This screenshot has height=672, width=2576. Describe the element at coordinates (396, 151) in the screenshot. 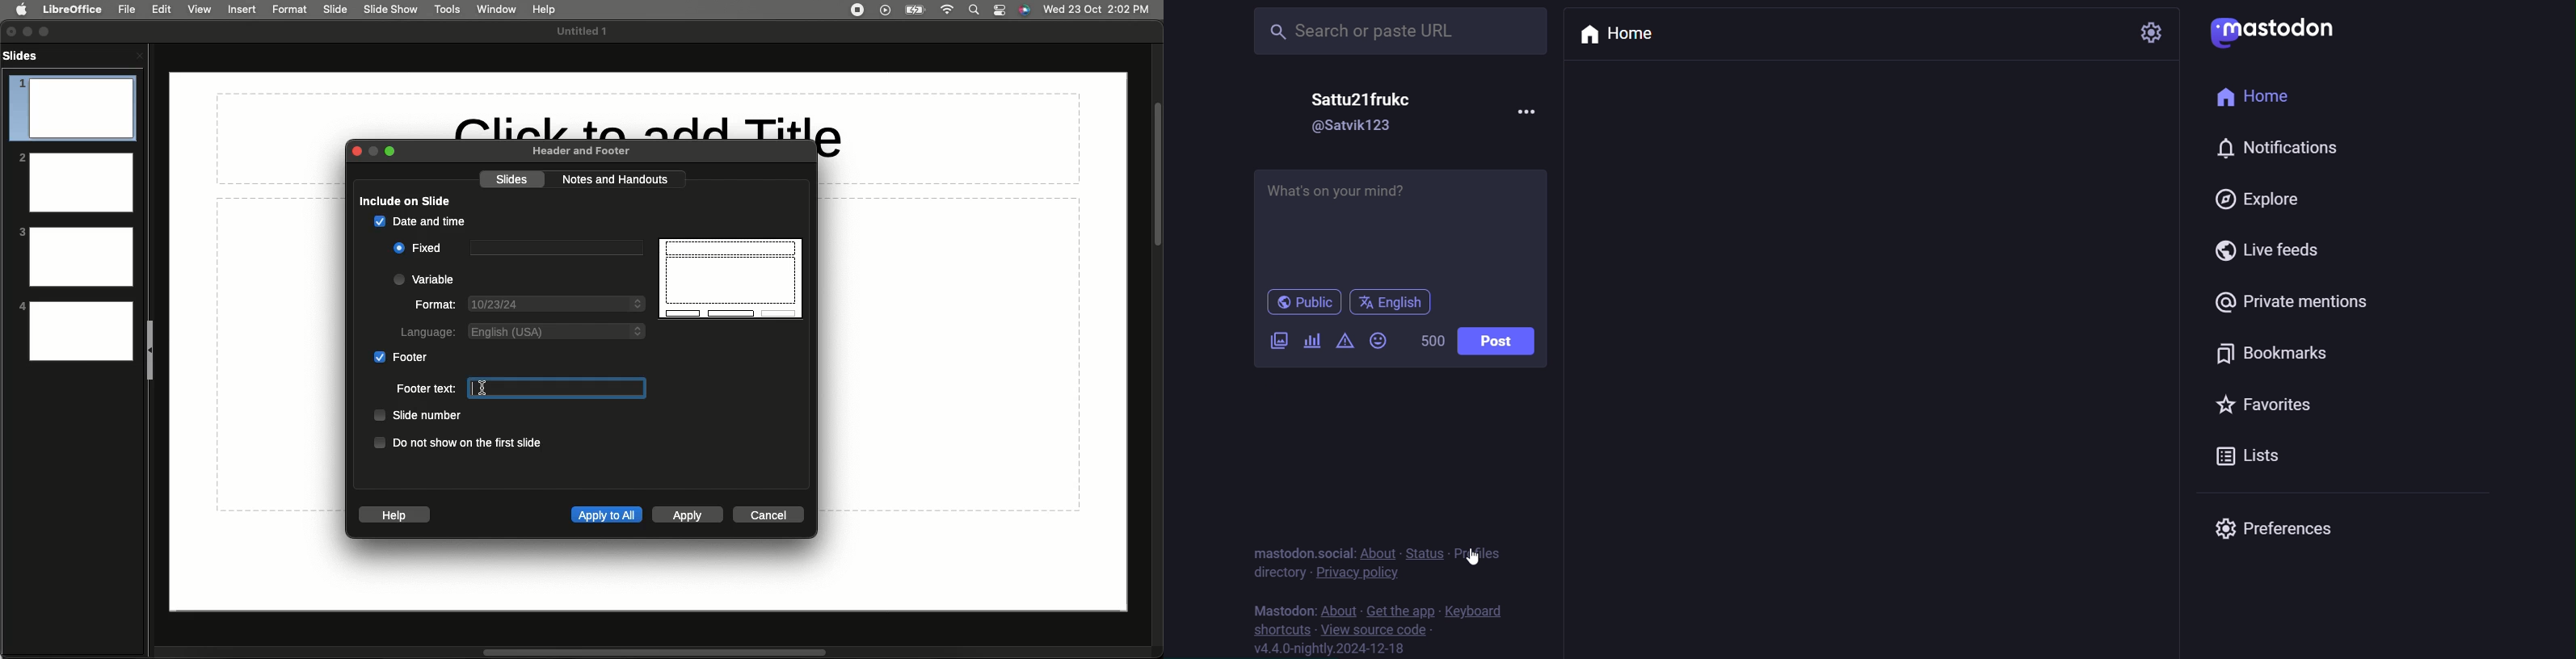

I see `Expand` at that location.